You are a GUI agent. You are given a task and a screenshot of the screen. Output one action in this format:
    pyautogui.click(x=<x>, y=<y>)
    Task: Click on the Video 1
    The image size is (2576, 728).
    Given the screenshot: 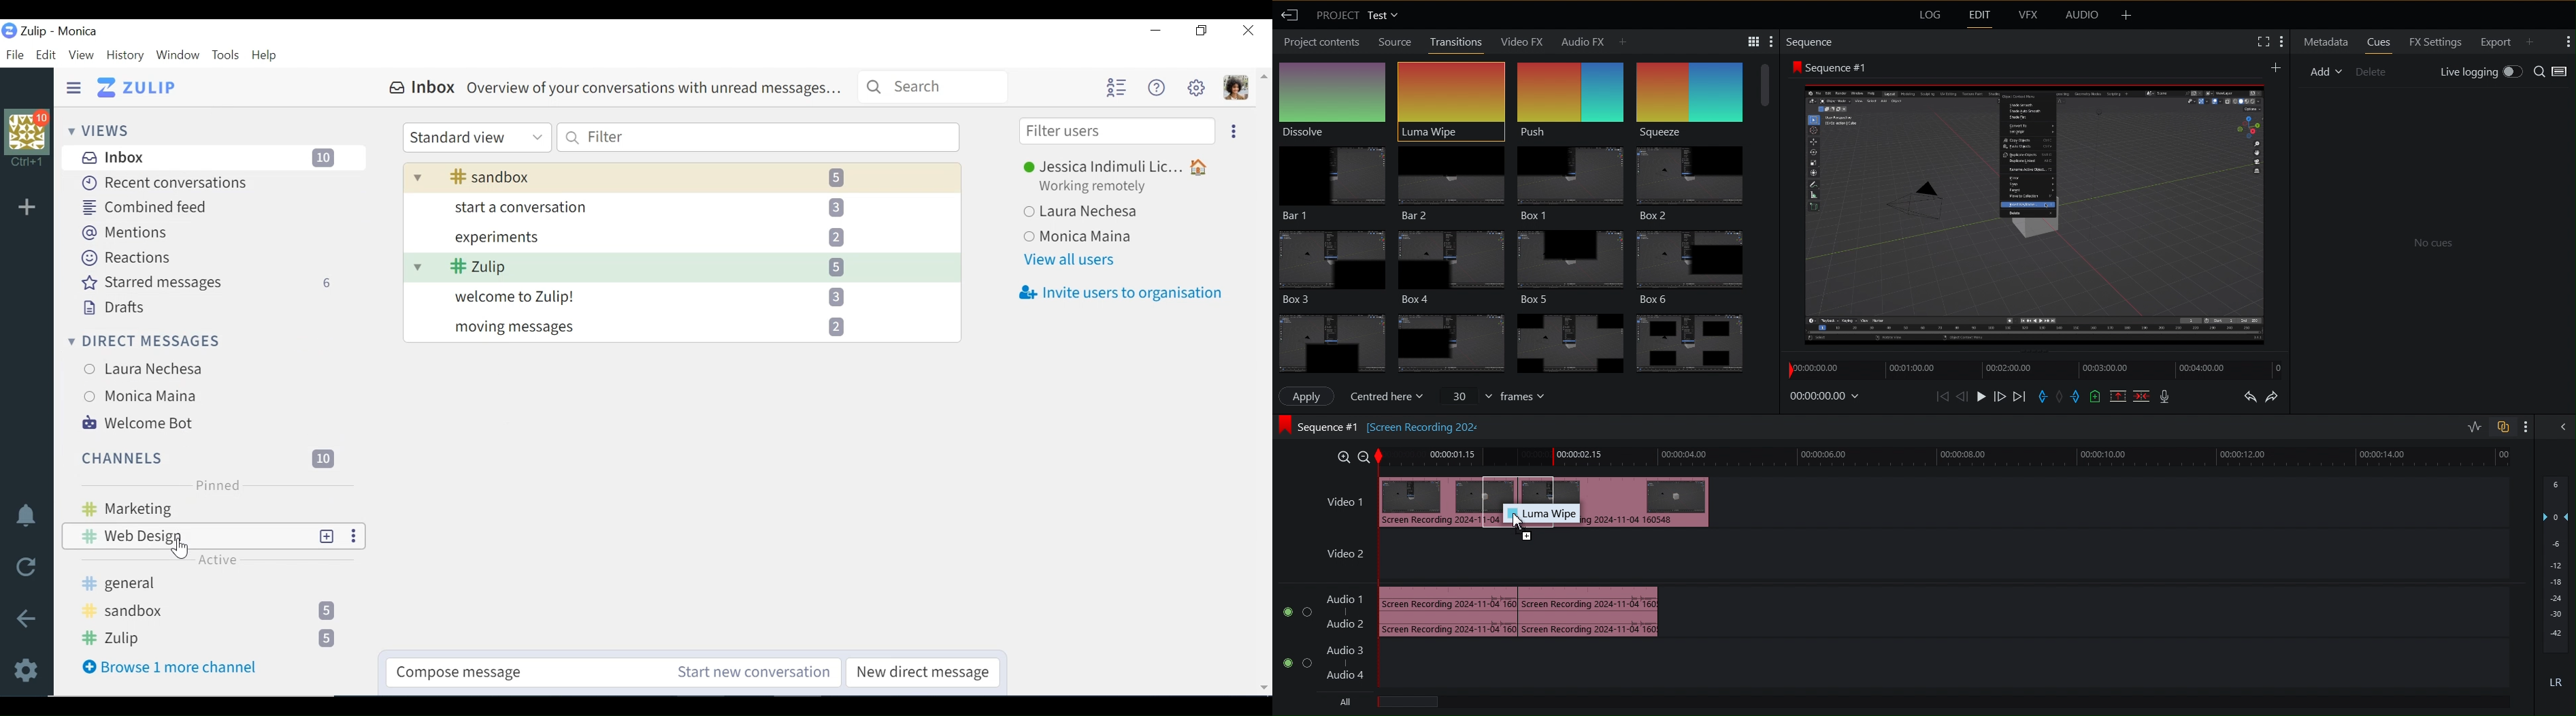 What is the action you would take?
    pyautogui.click(x=1337, y=497)
    